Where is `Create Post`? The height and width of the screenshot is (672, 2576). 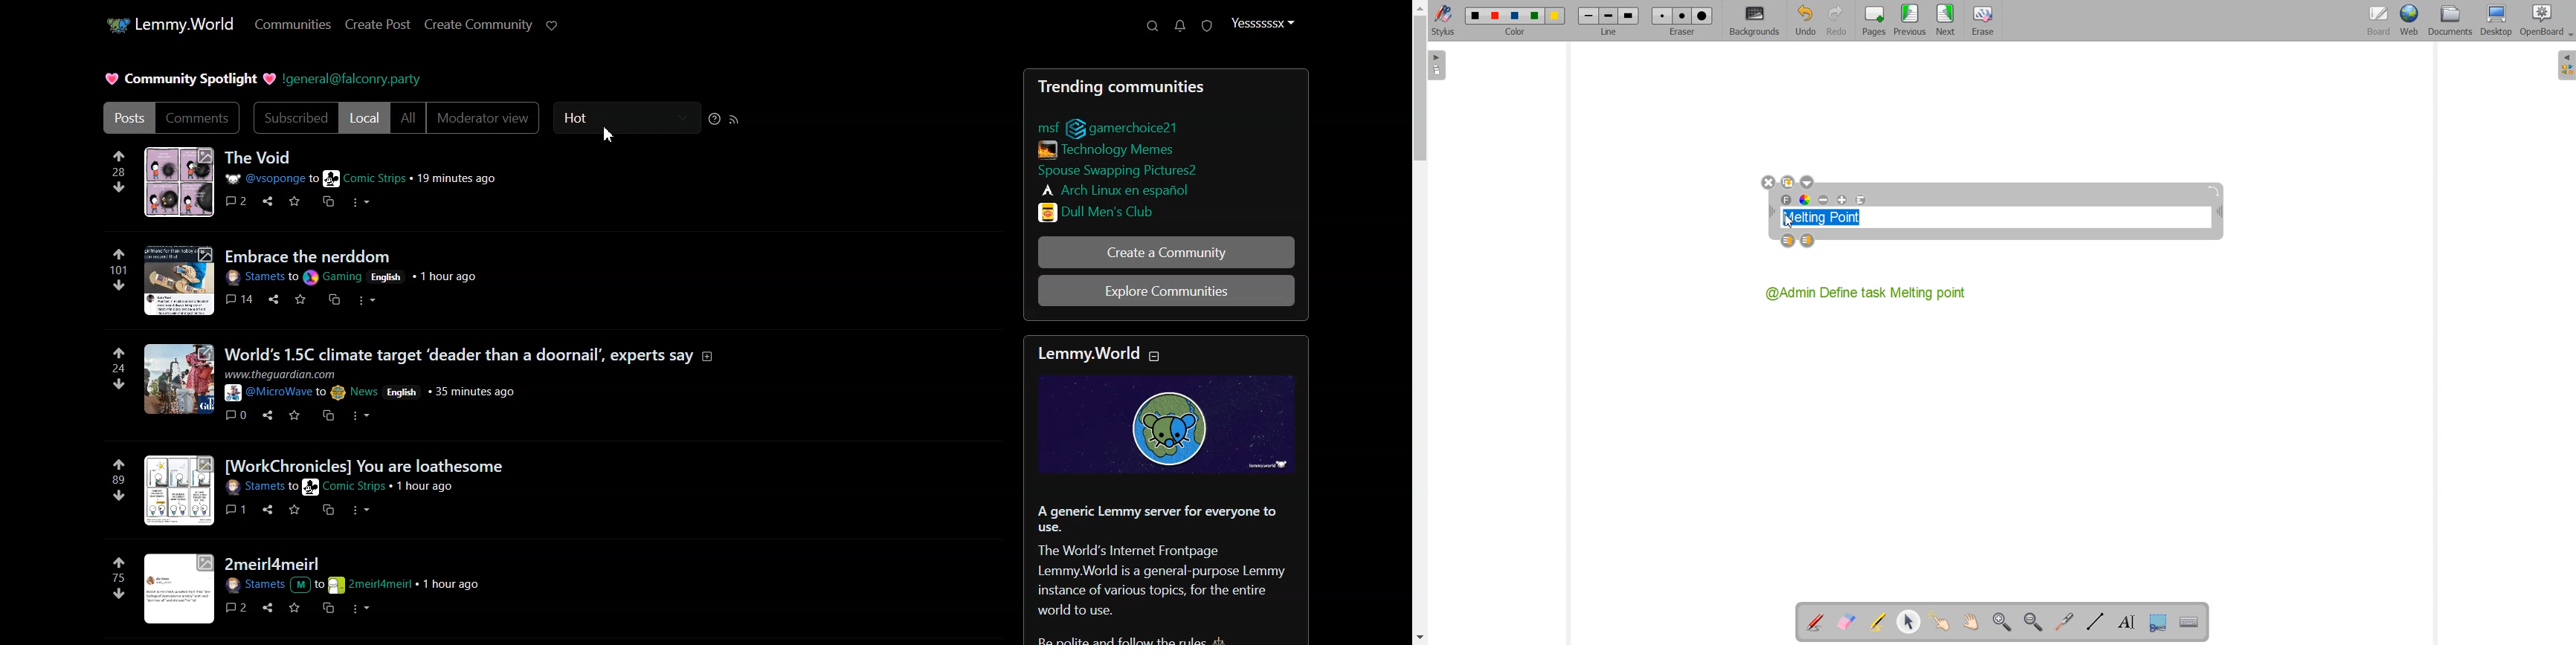 Create Post is located at coordinates (378, 24).